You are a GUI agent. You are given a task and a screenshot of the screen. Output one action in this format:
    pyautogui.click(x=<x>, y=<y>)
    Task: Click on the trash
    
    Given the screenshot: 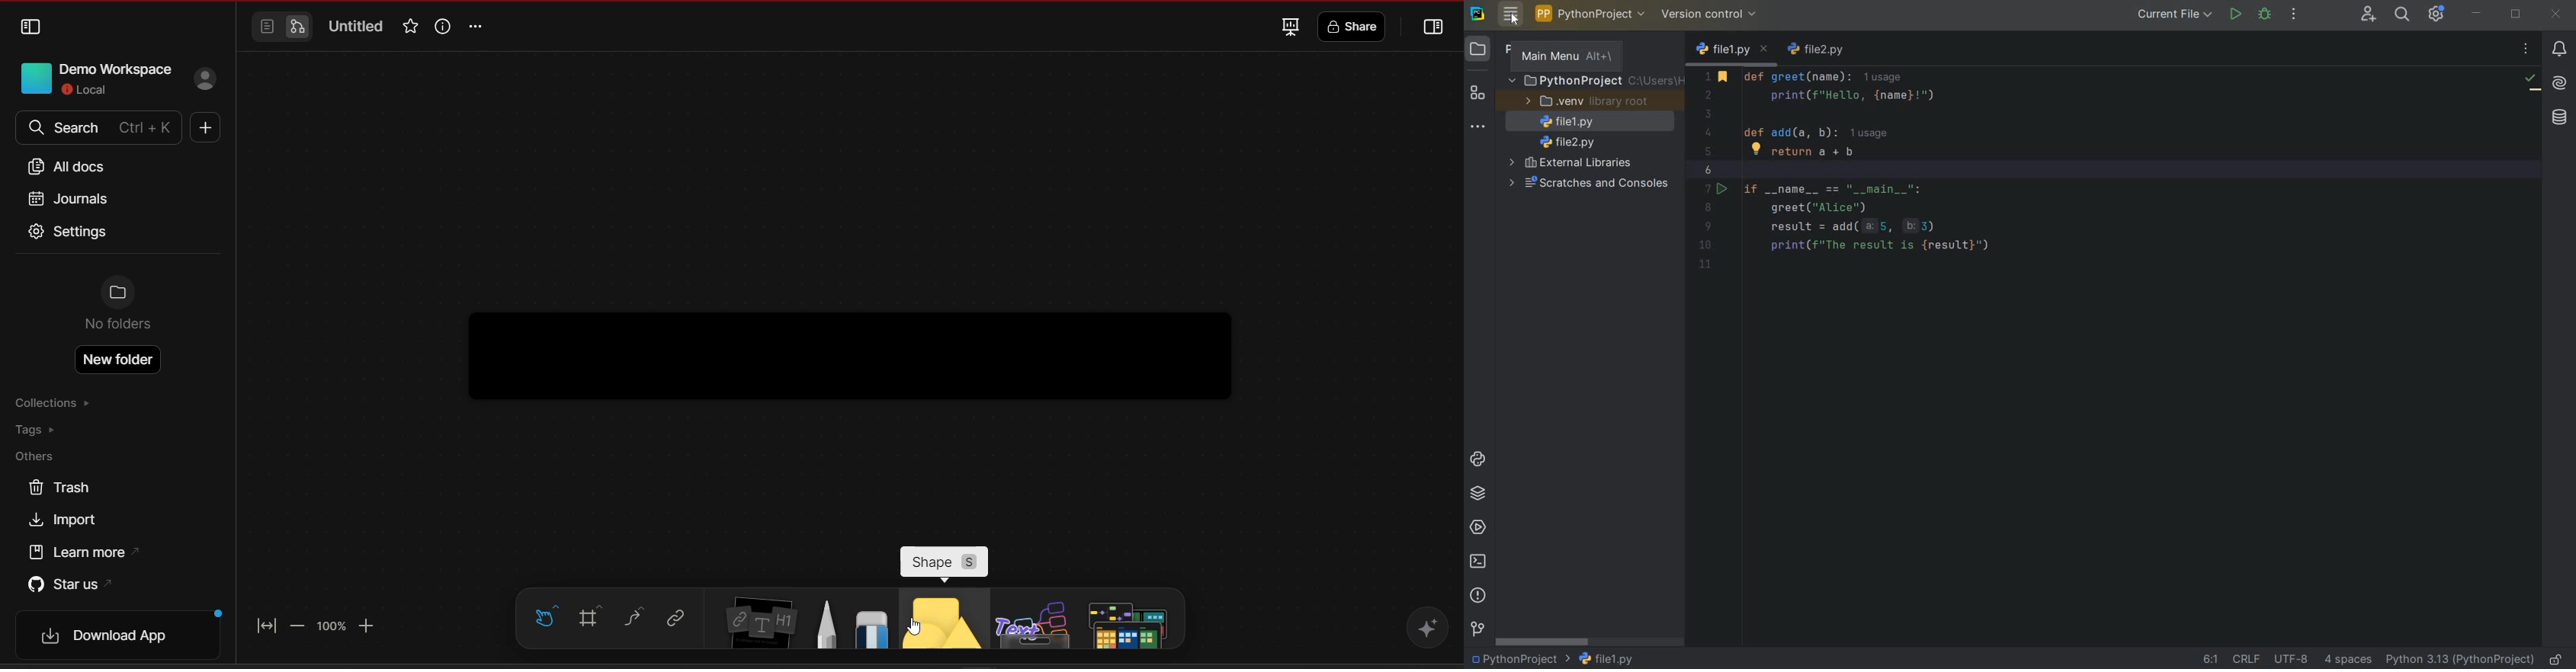 What is the action you would take?
    pyautogui.click(x=59, y=488)
    